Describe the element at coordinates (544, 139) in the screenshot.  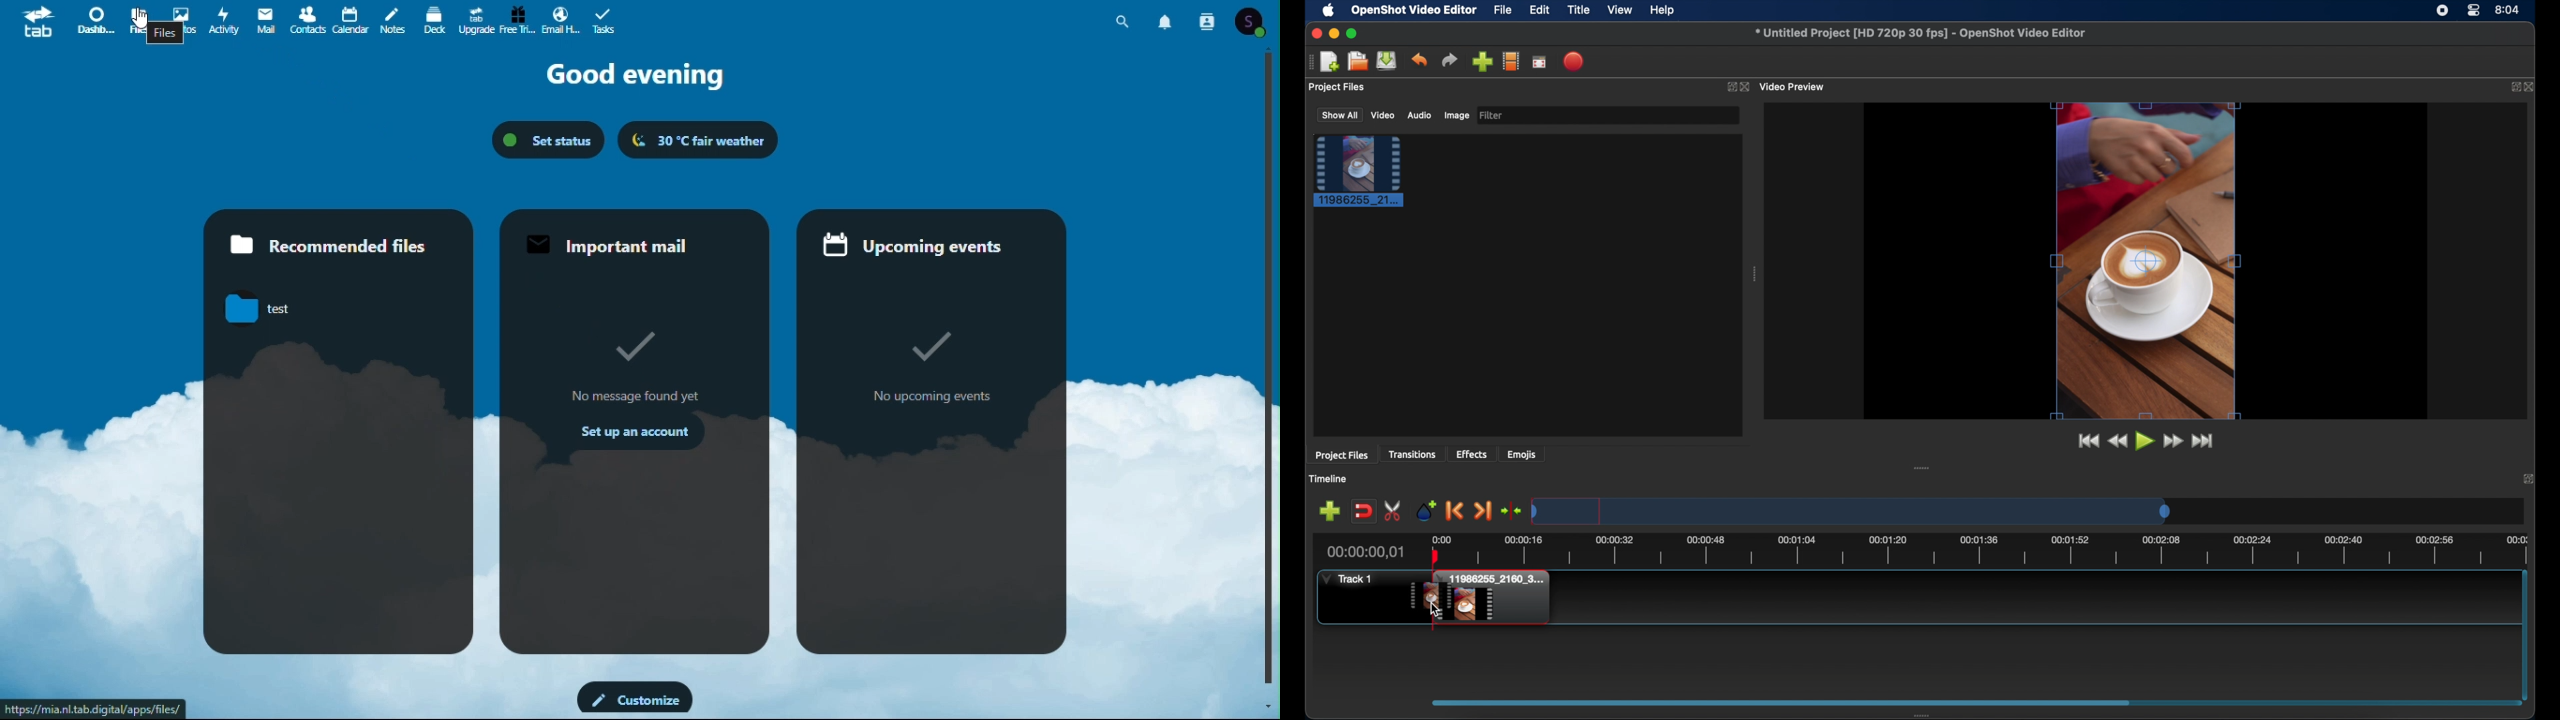
I see `status` at that location.